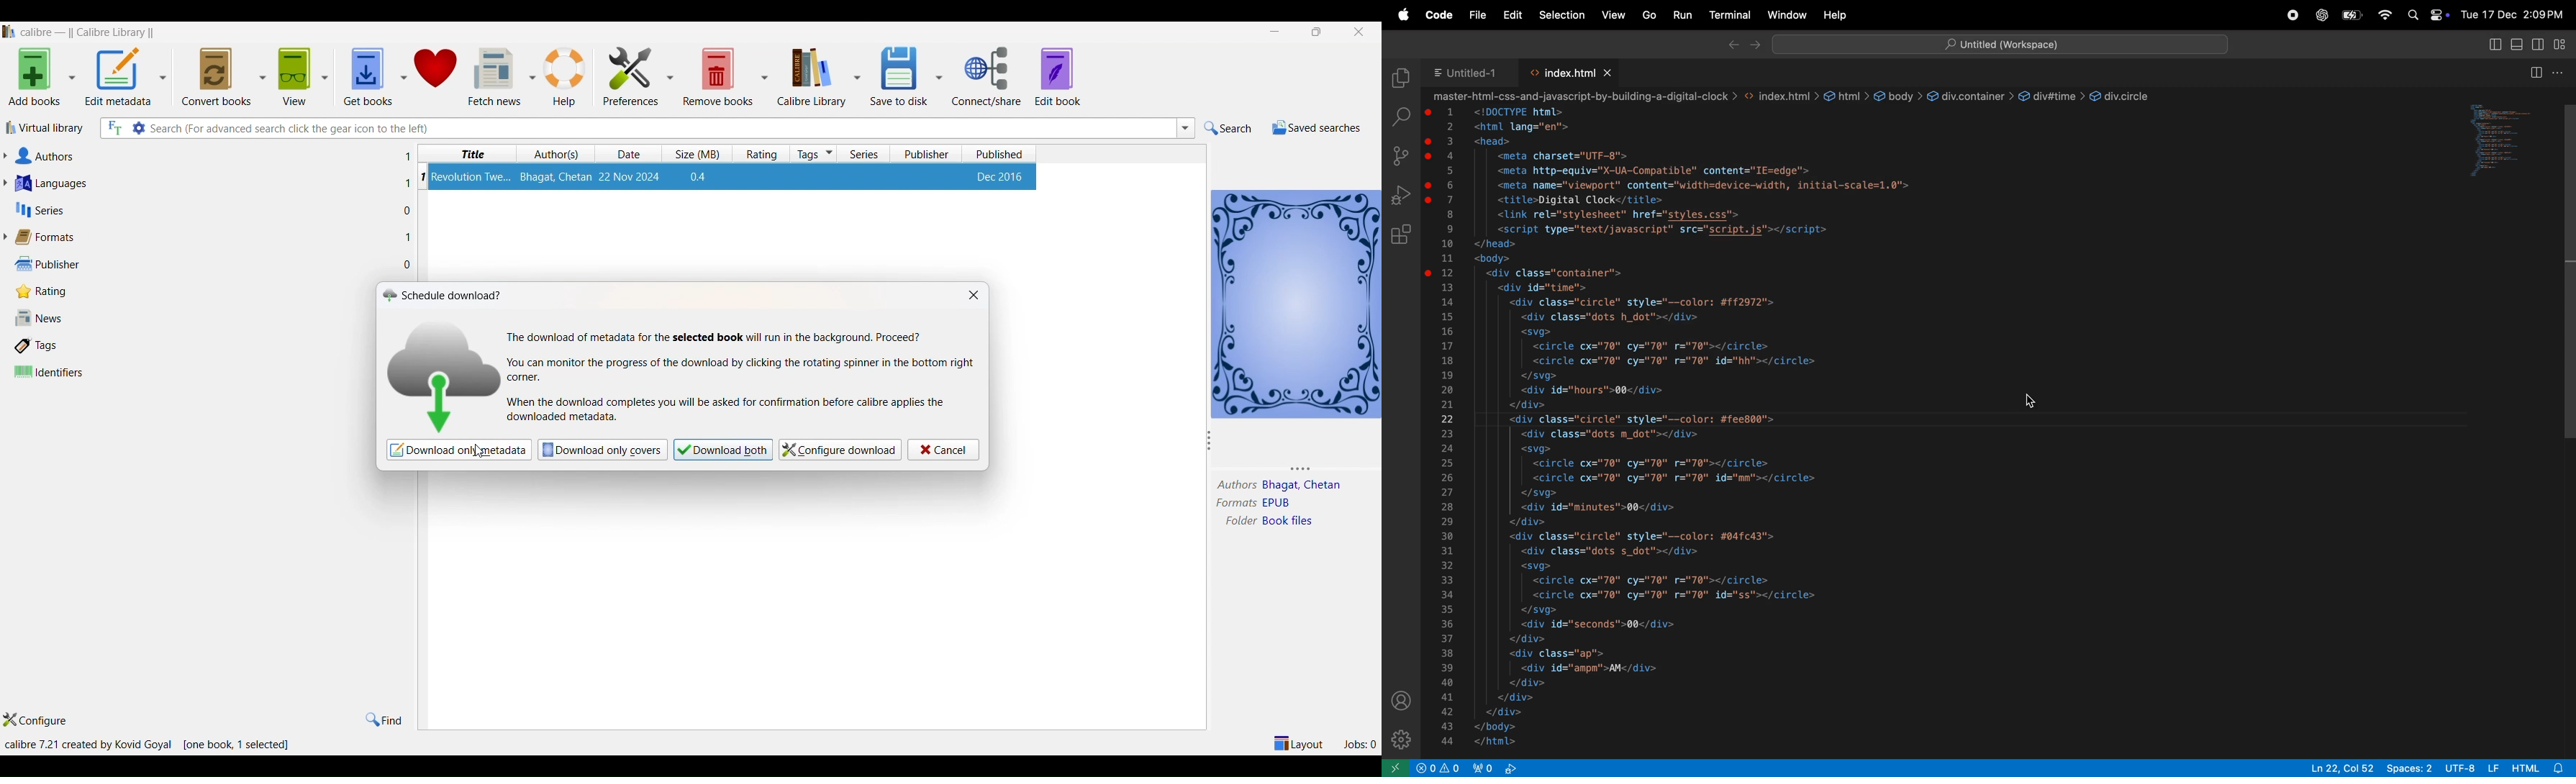 This screenshot has width=2576, height=784. What do you see at coordinates (1315, 31) in the screenshot?
I see `maximize` at bounding box center [1315, 31].